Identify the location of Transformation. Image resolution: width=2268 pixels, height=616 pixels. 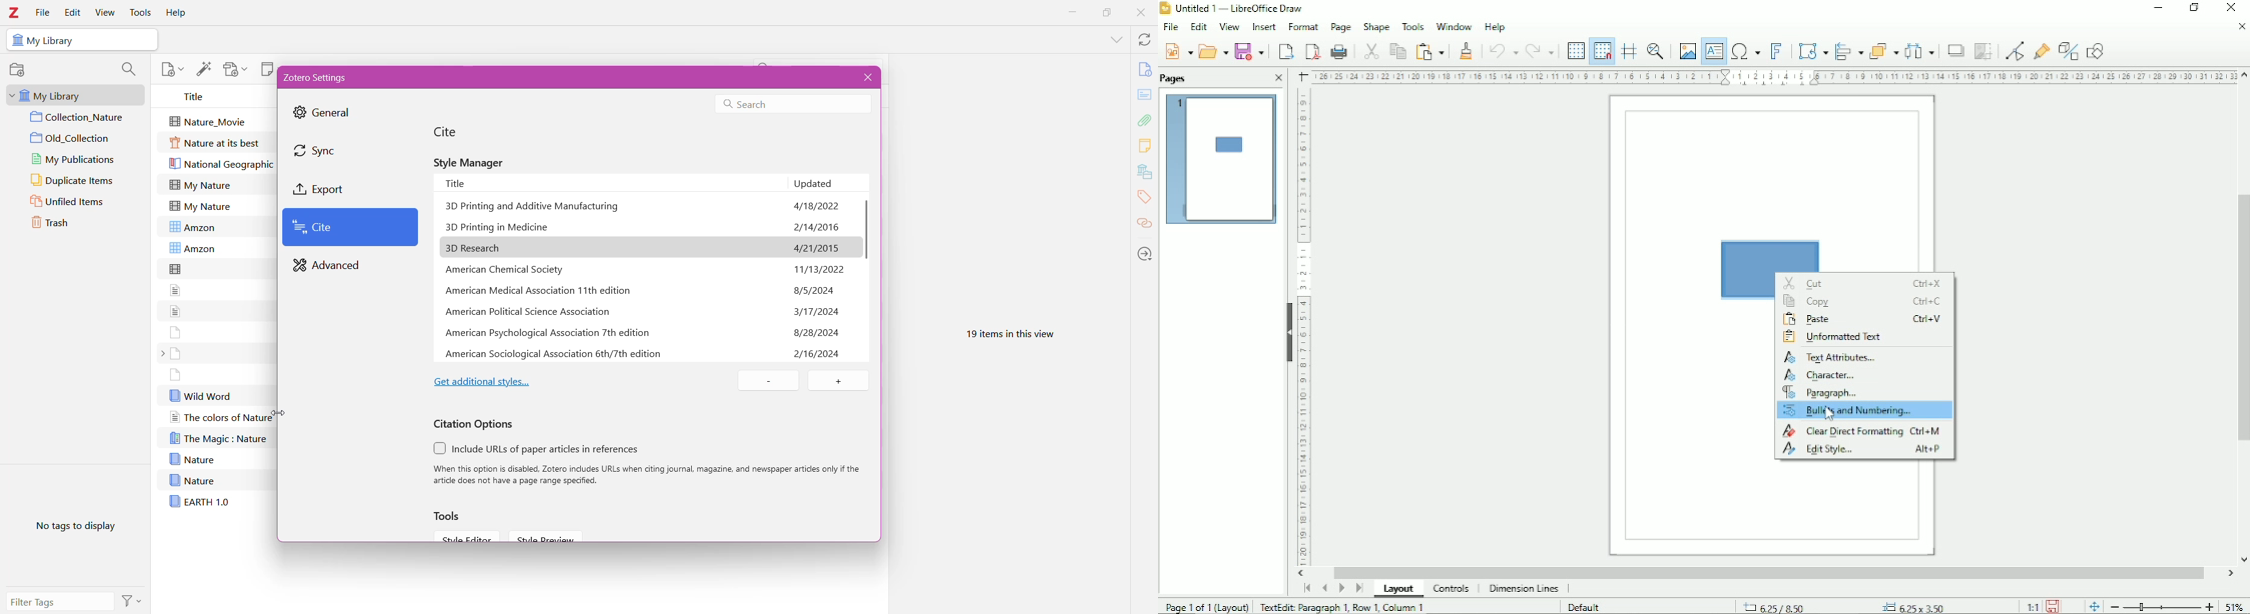
(1813, 50).